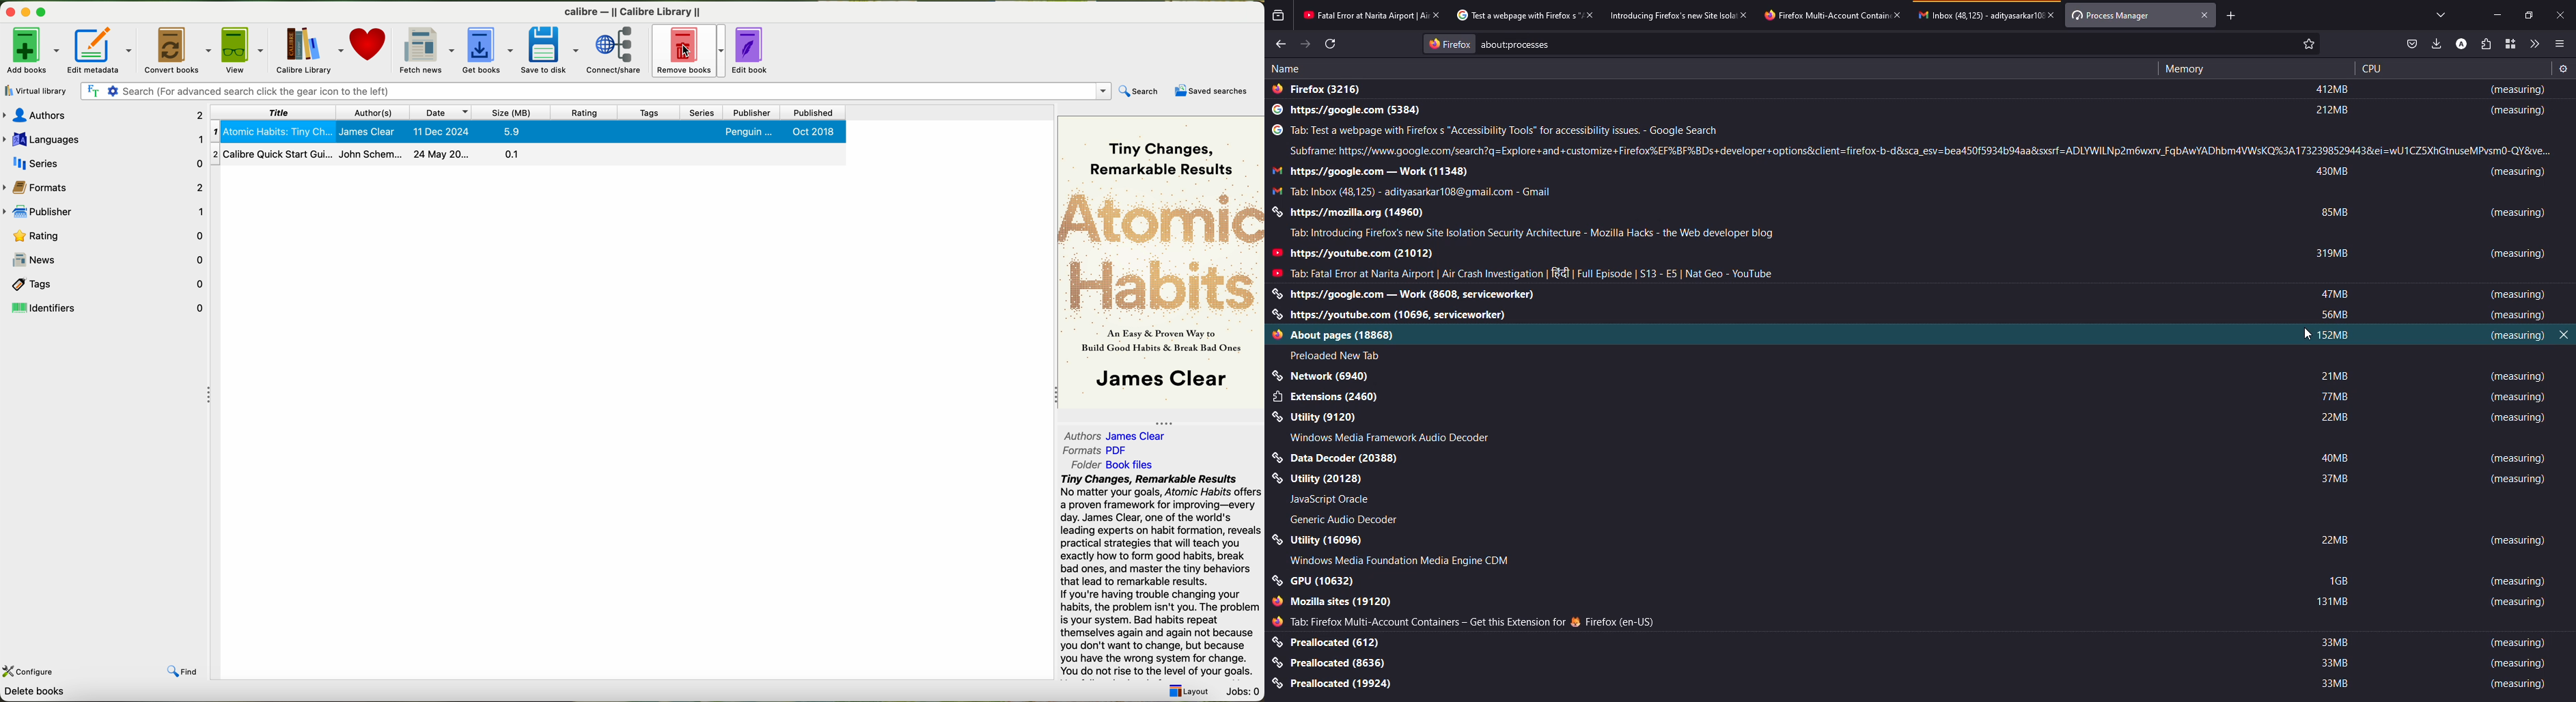 This screenshot has height=728, width=2576. Describe the element at coordinates (1340, 335) in the screenshot. I see `About pages 18868` at that location.